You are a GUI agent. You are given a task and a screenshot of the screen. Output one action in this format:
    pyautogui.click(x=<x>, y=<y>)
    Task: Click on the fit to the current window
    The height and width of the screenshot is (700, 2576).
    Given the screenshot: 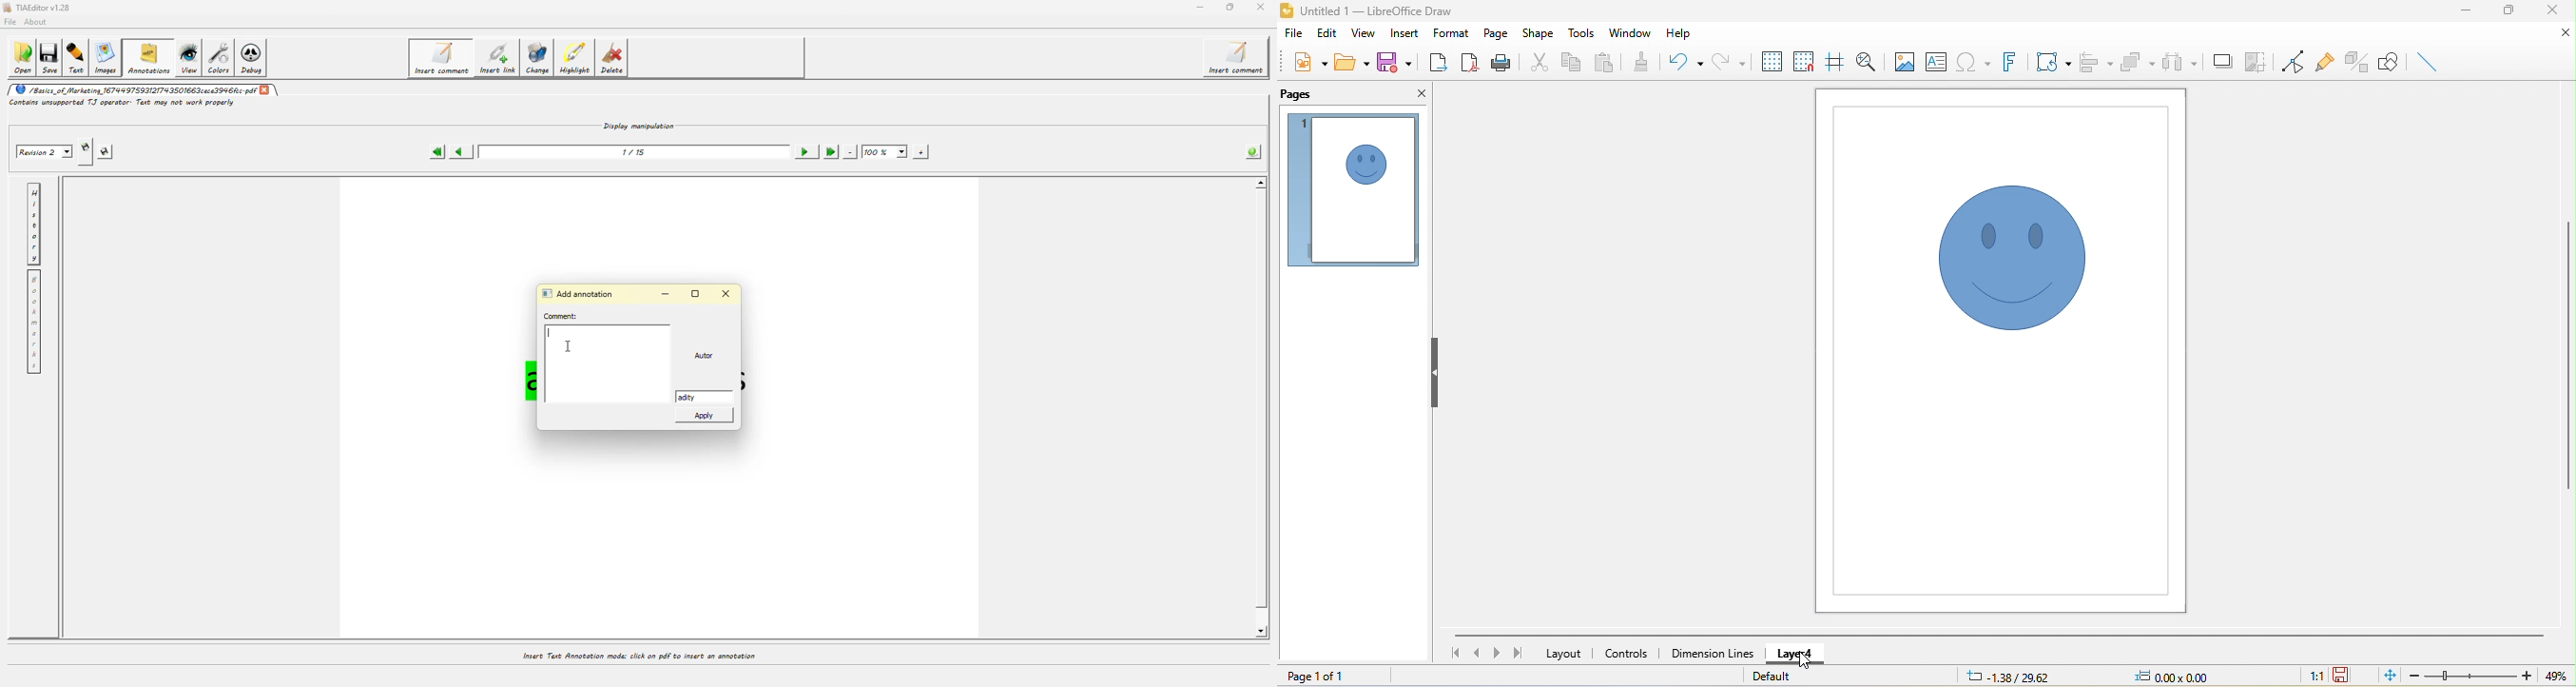 What is the action you would take?
    pyautogui.click(x=2385, y=676)
    